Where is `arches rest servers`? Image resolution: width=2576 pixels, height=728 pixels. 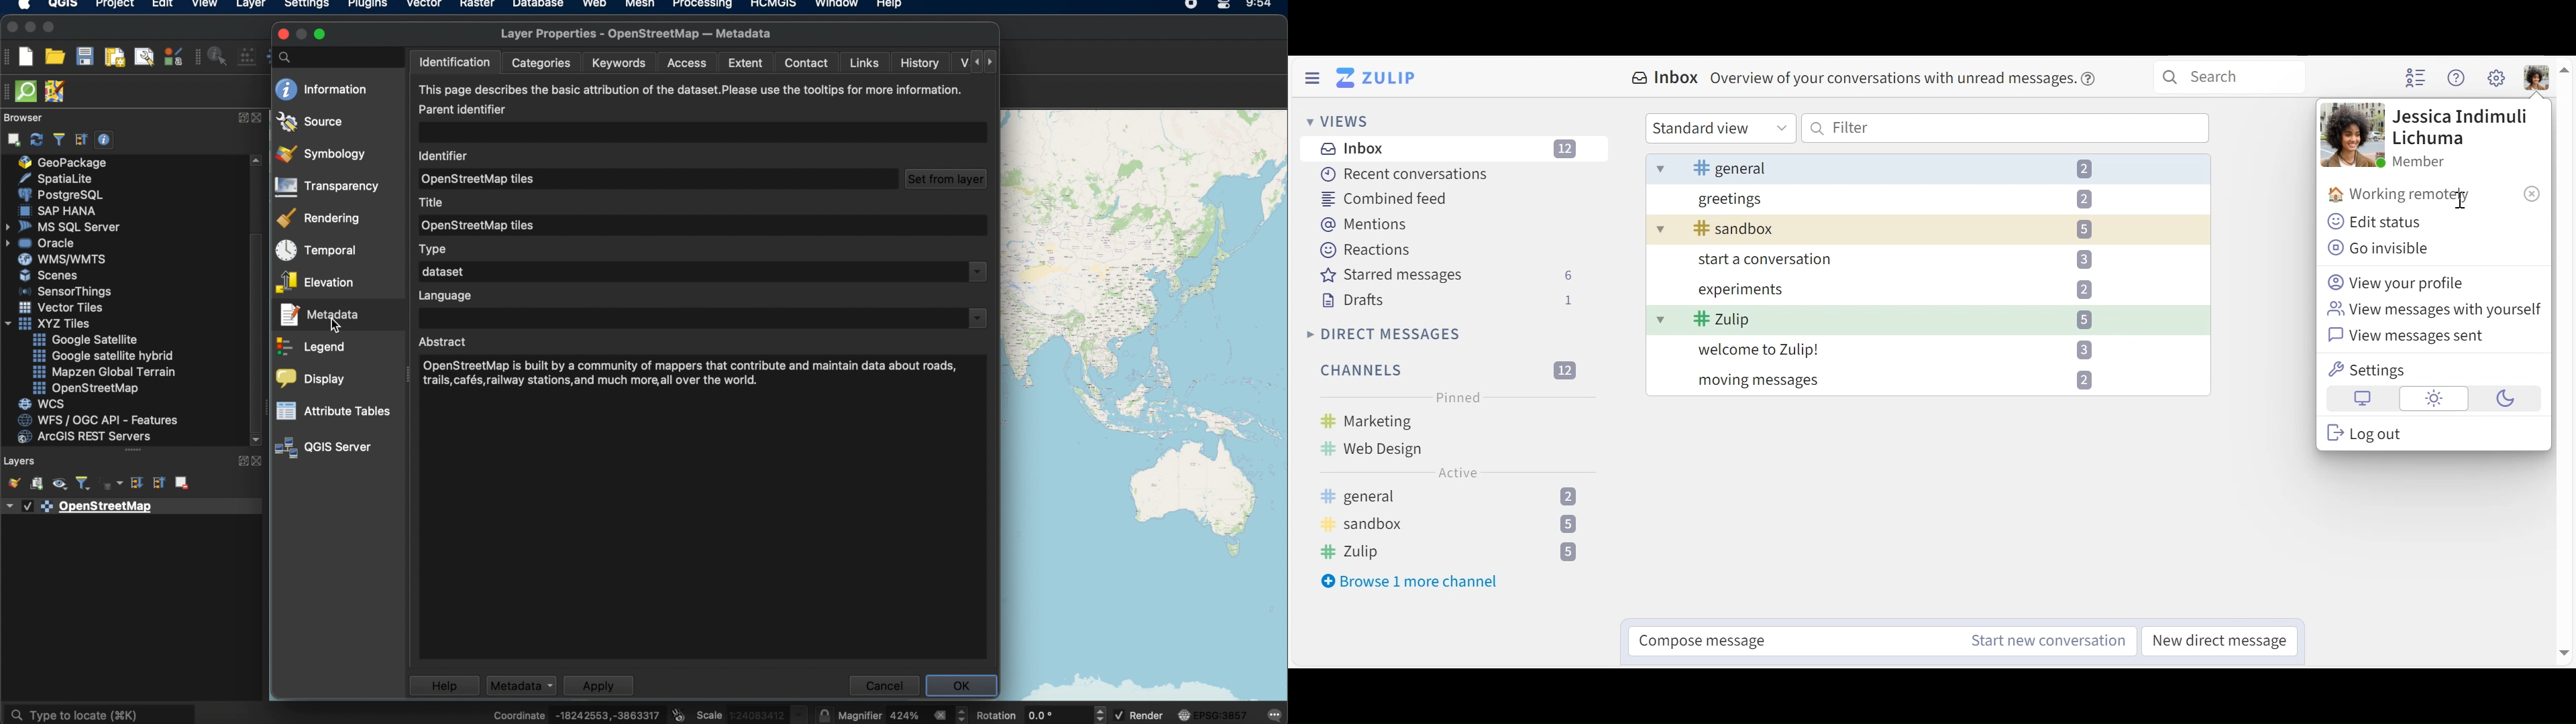 arches rest servers is located at coordinates (89, 438).